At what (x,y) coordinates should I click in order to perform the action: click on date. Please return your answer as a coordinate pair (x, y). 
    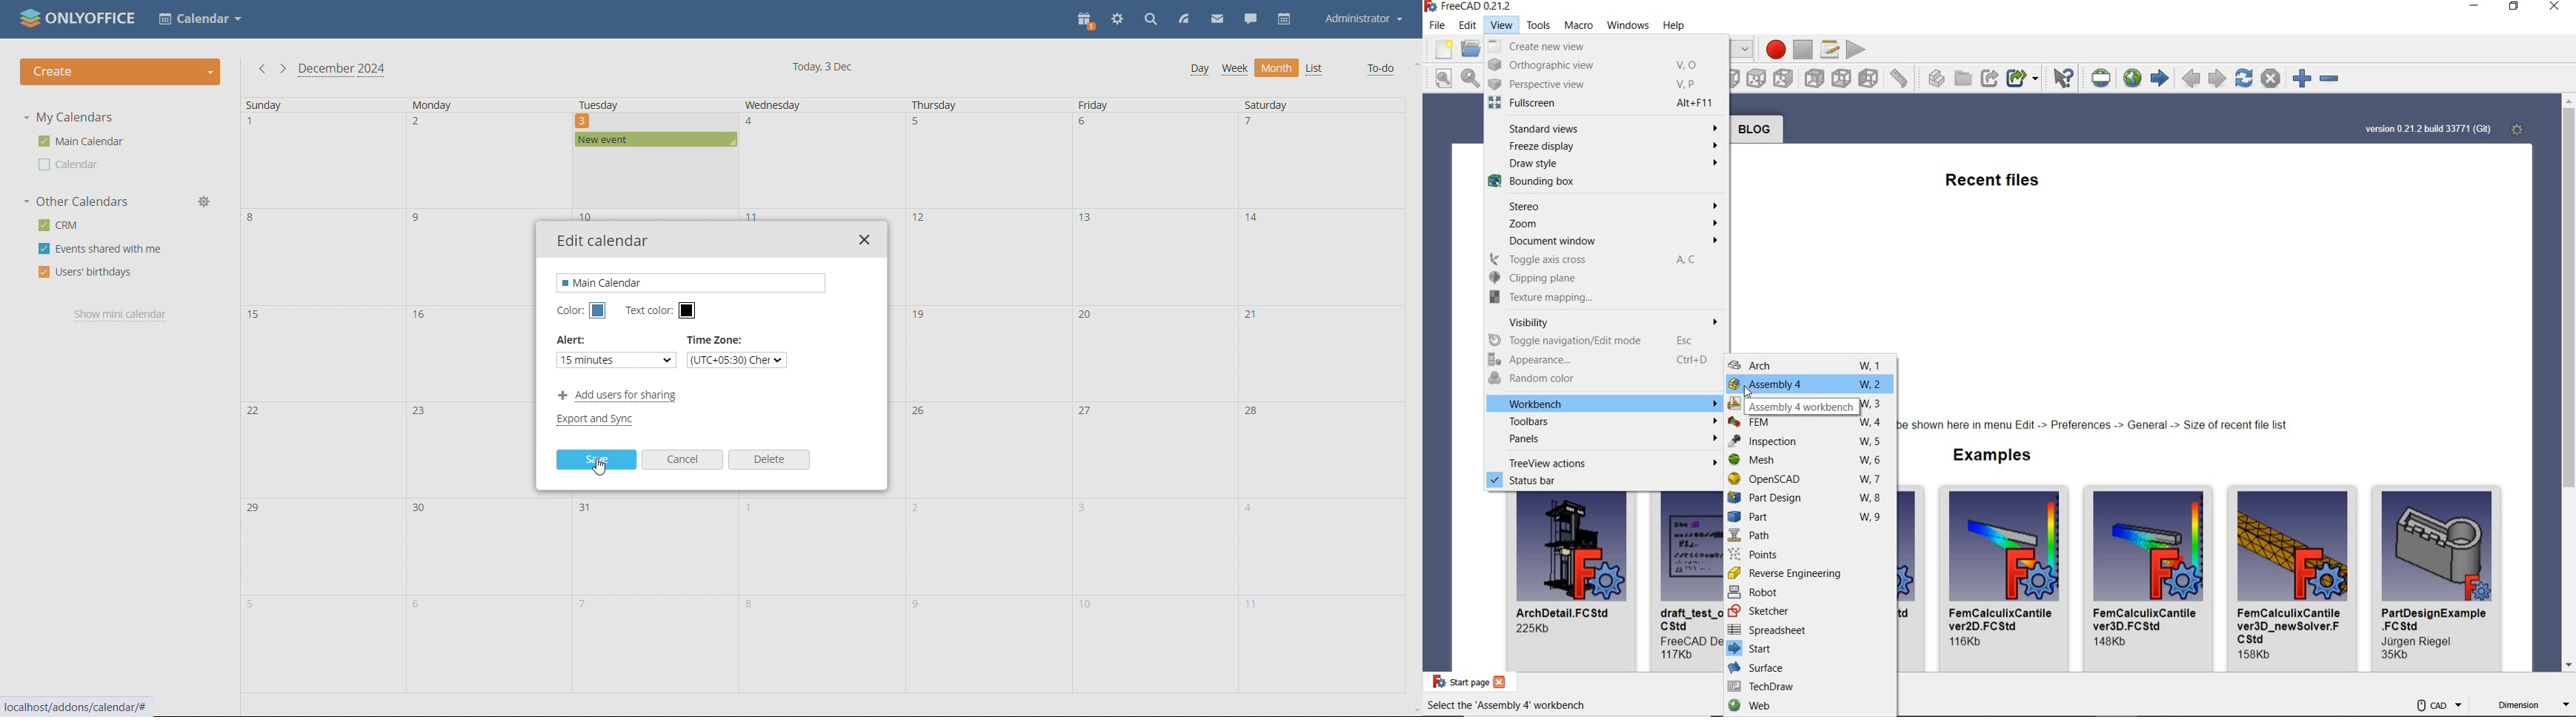
    Looking at the image, I should click on (819, 643).